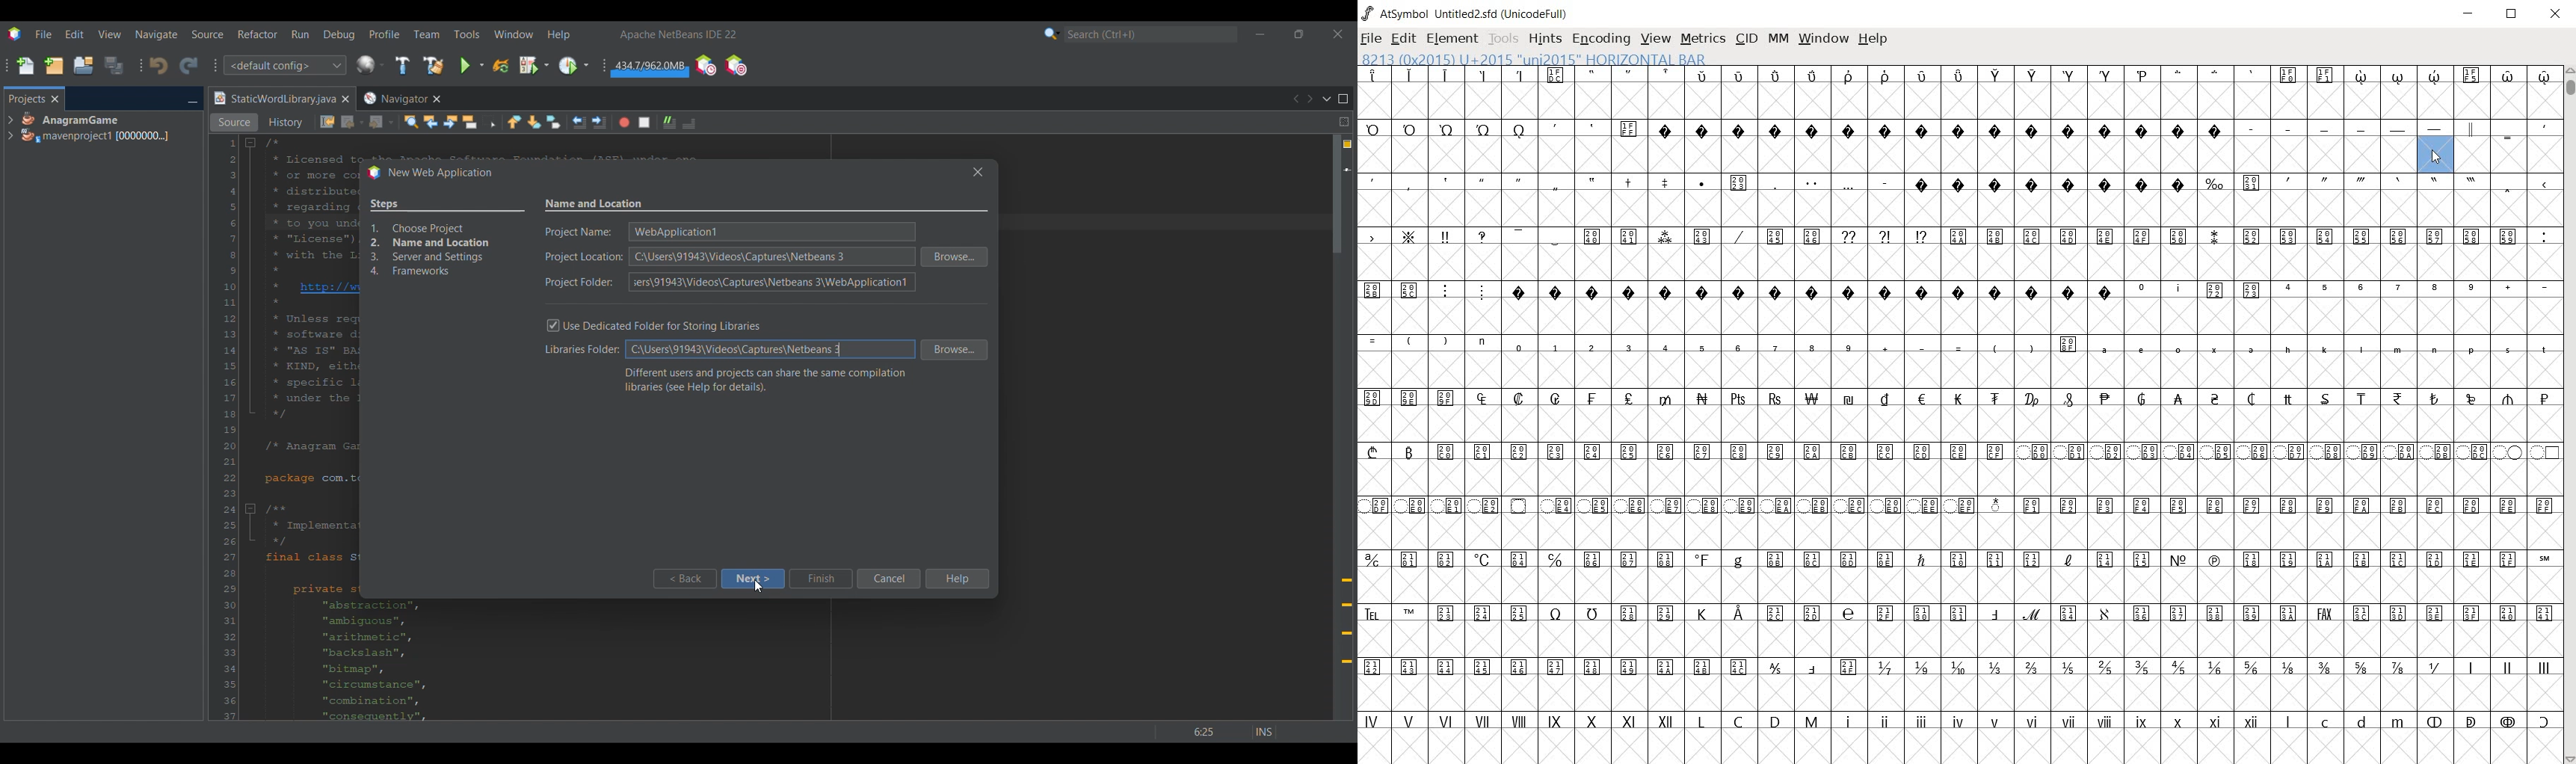 The width and height of the screenshot is (2576, 784). What do you see at coordinates (2557, 16) in the screenshot?
I see `CLOSE` at bounding box center [2557, 16].